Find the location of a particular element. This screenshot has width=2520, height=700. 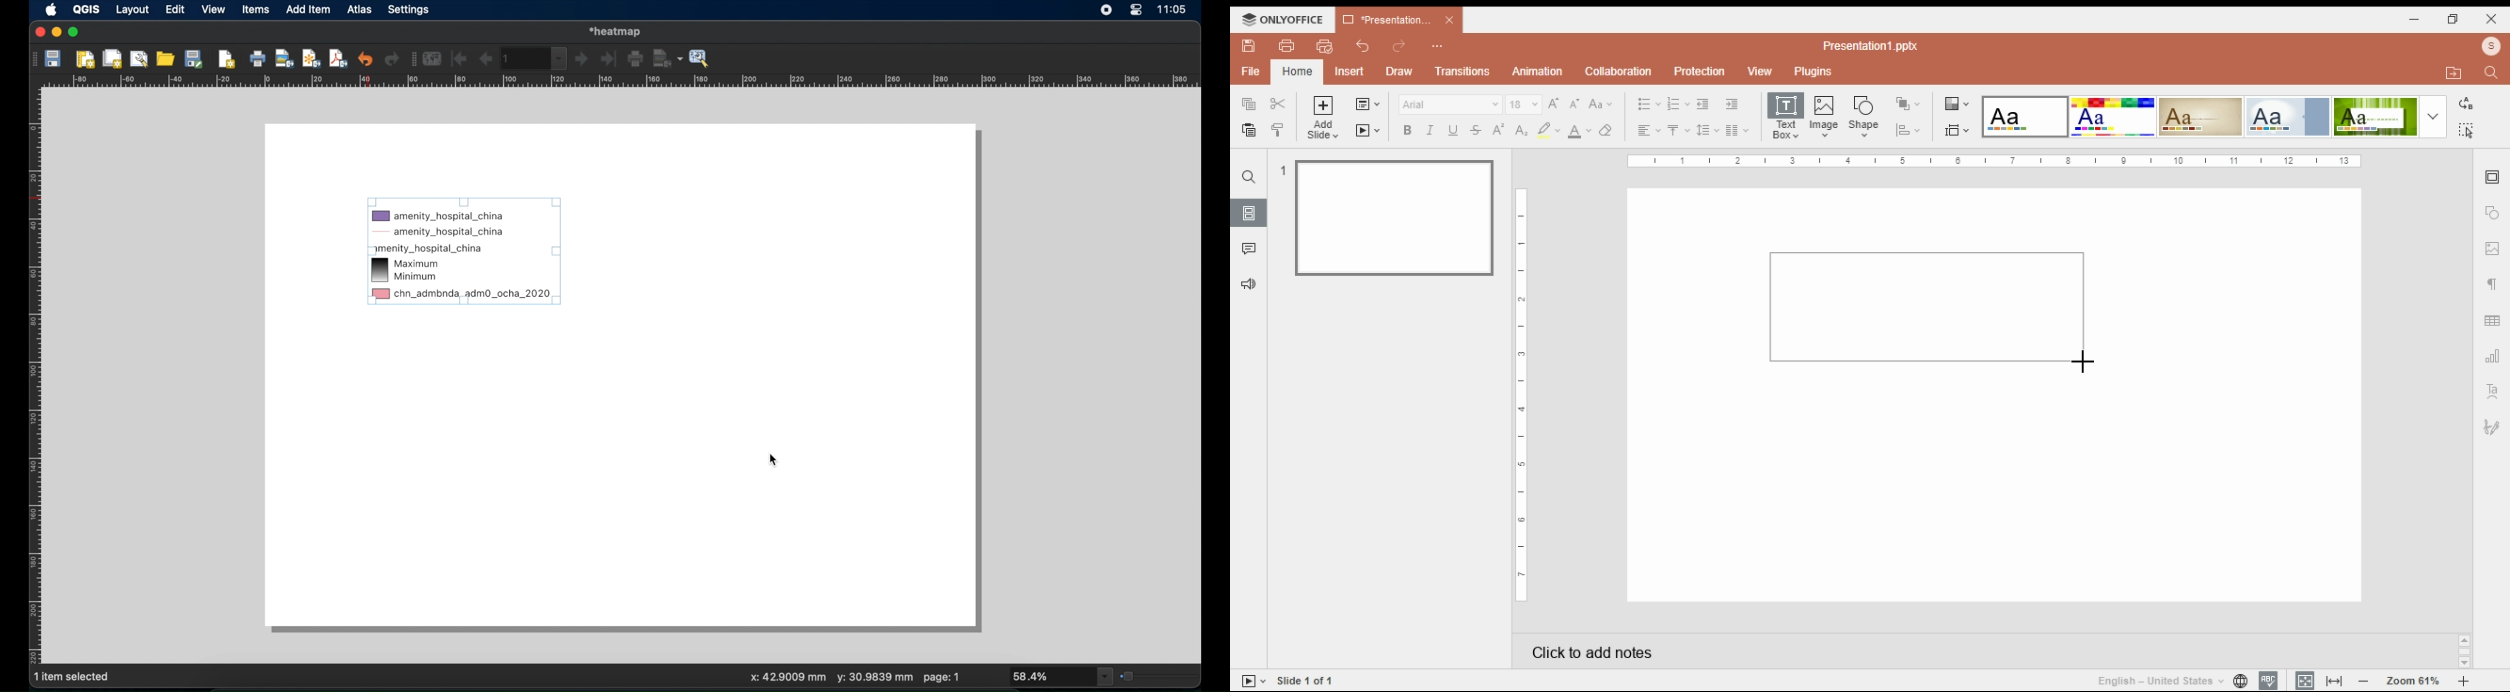

open file location is located at coordinates (2457, 72).